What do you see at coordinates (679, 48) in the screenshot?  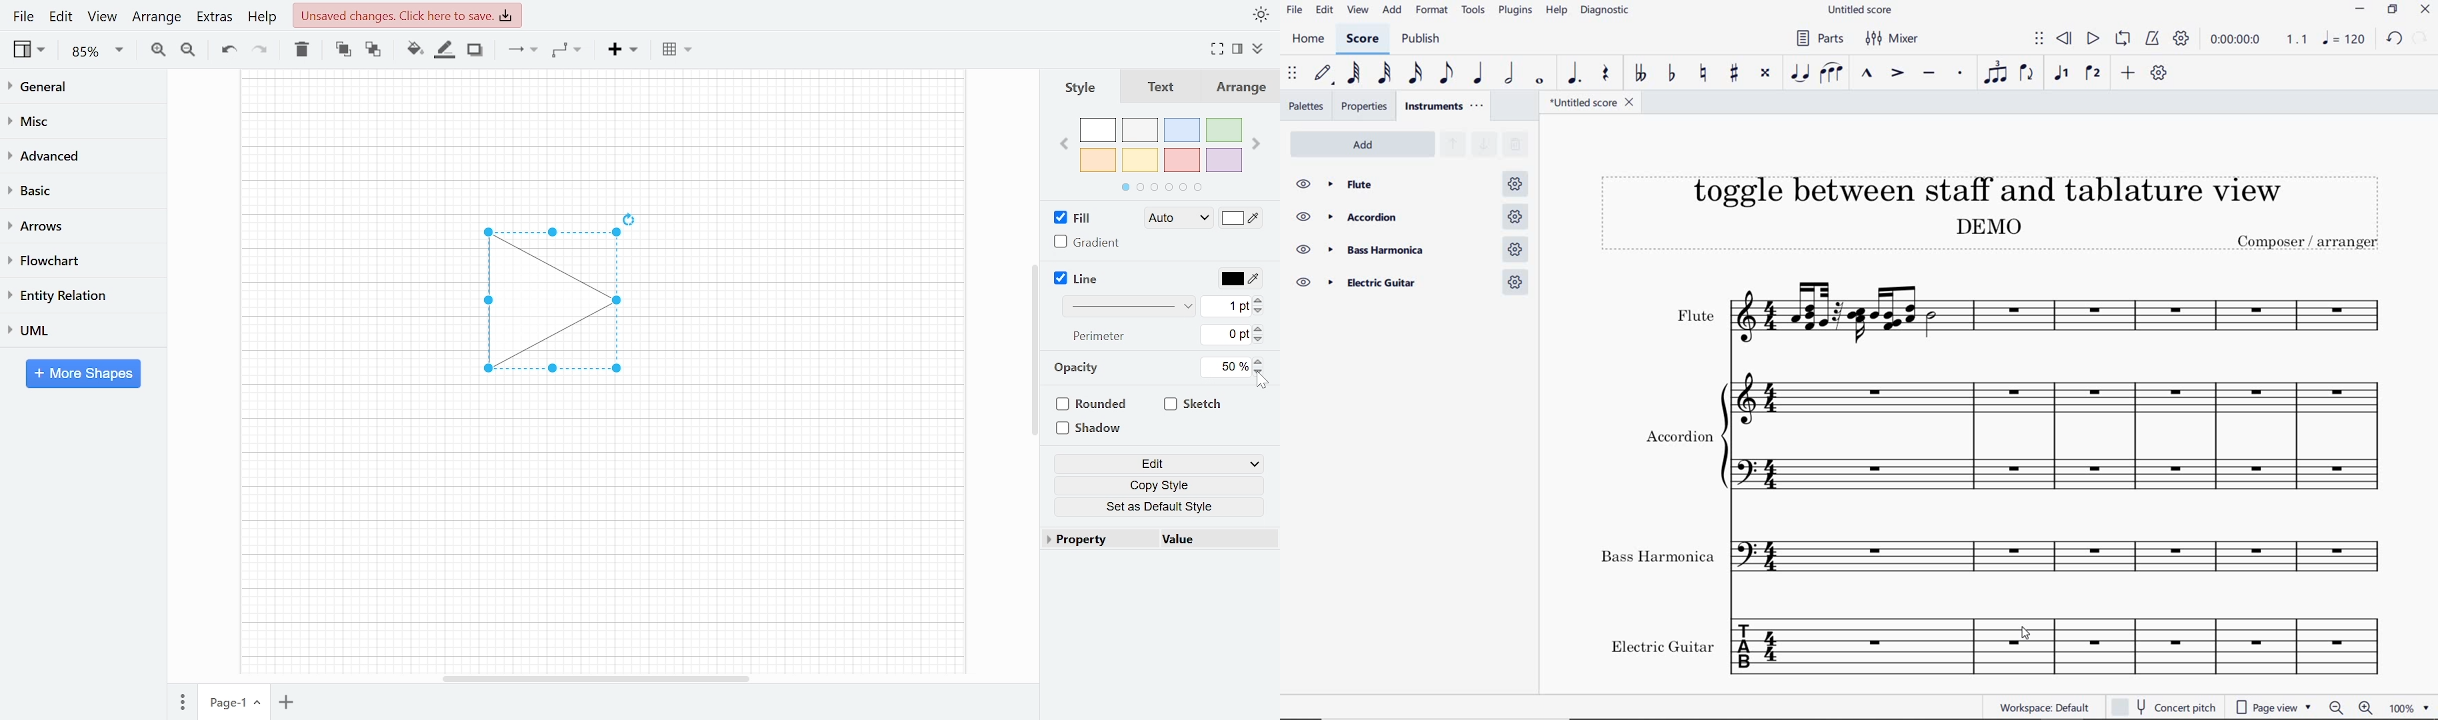 I see `Table` at bounding box center [679, 48].